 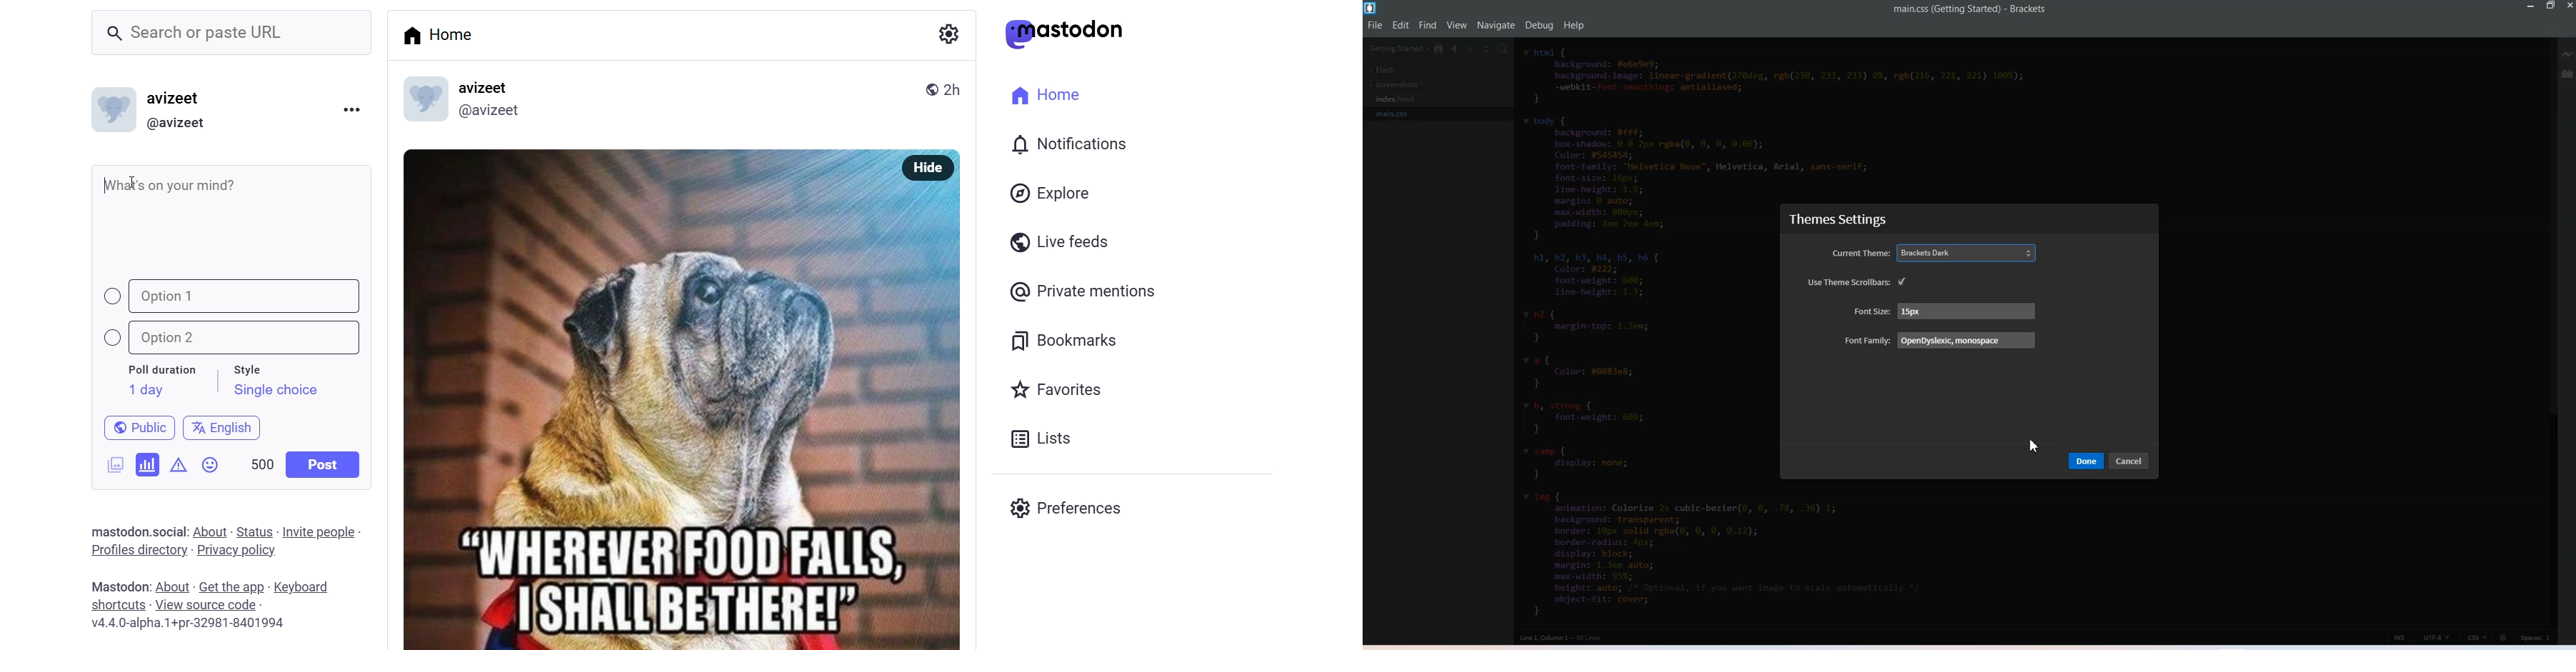 I want to click on list, so click(x=1037, y=439).